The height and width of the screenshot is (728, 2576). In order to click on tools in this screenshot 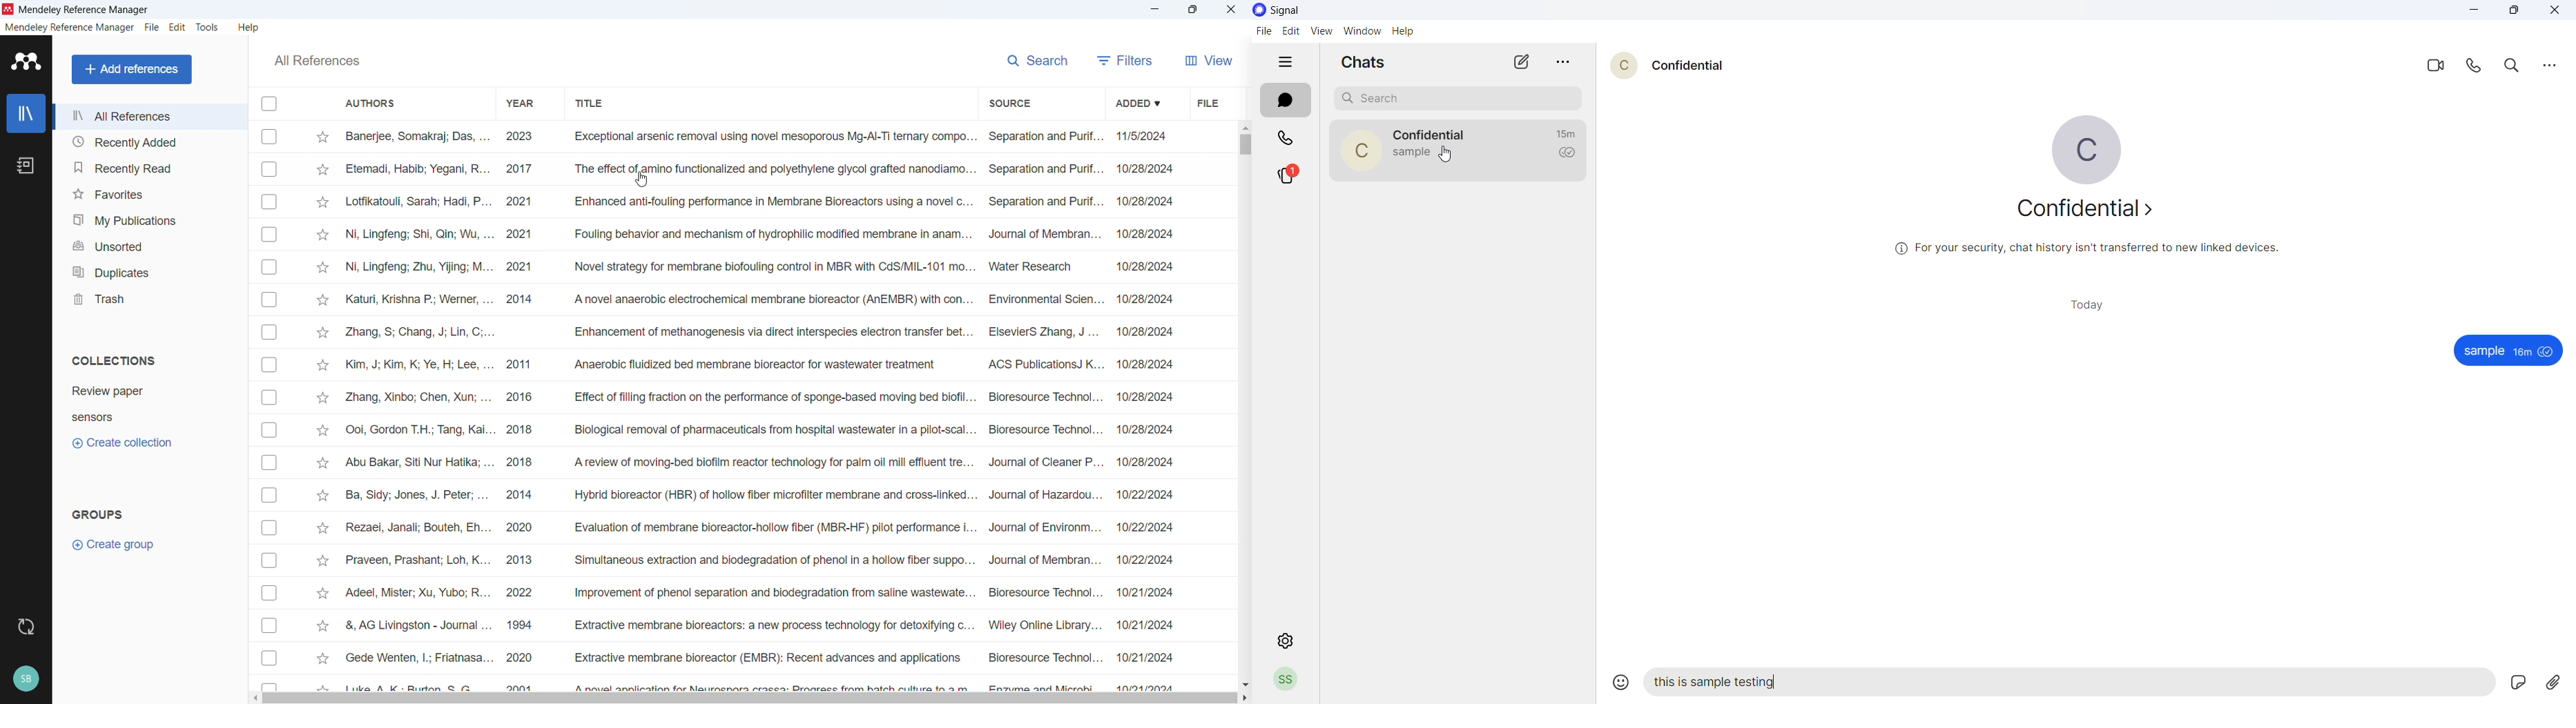, I will do `click(207, 27)`.